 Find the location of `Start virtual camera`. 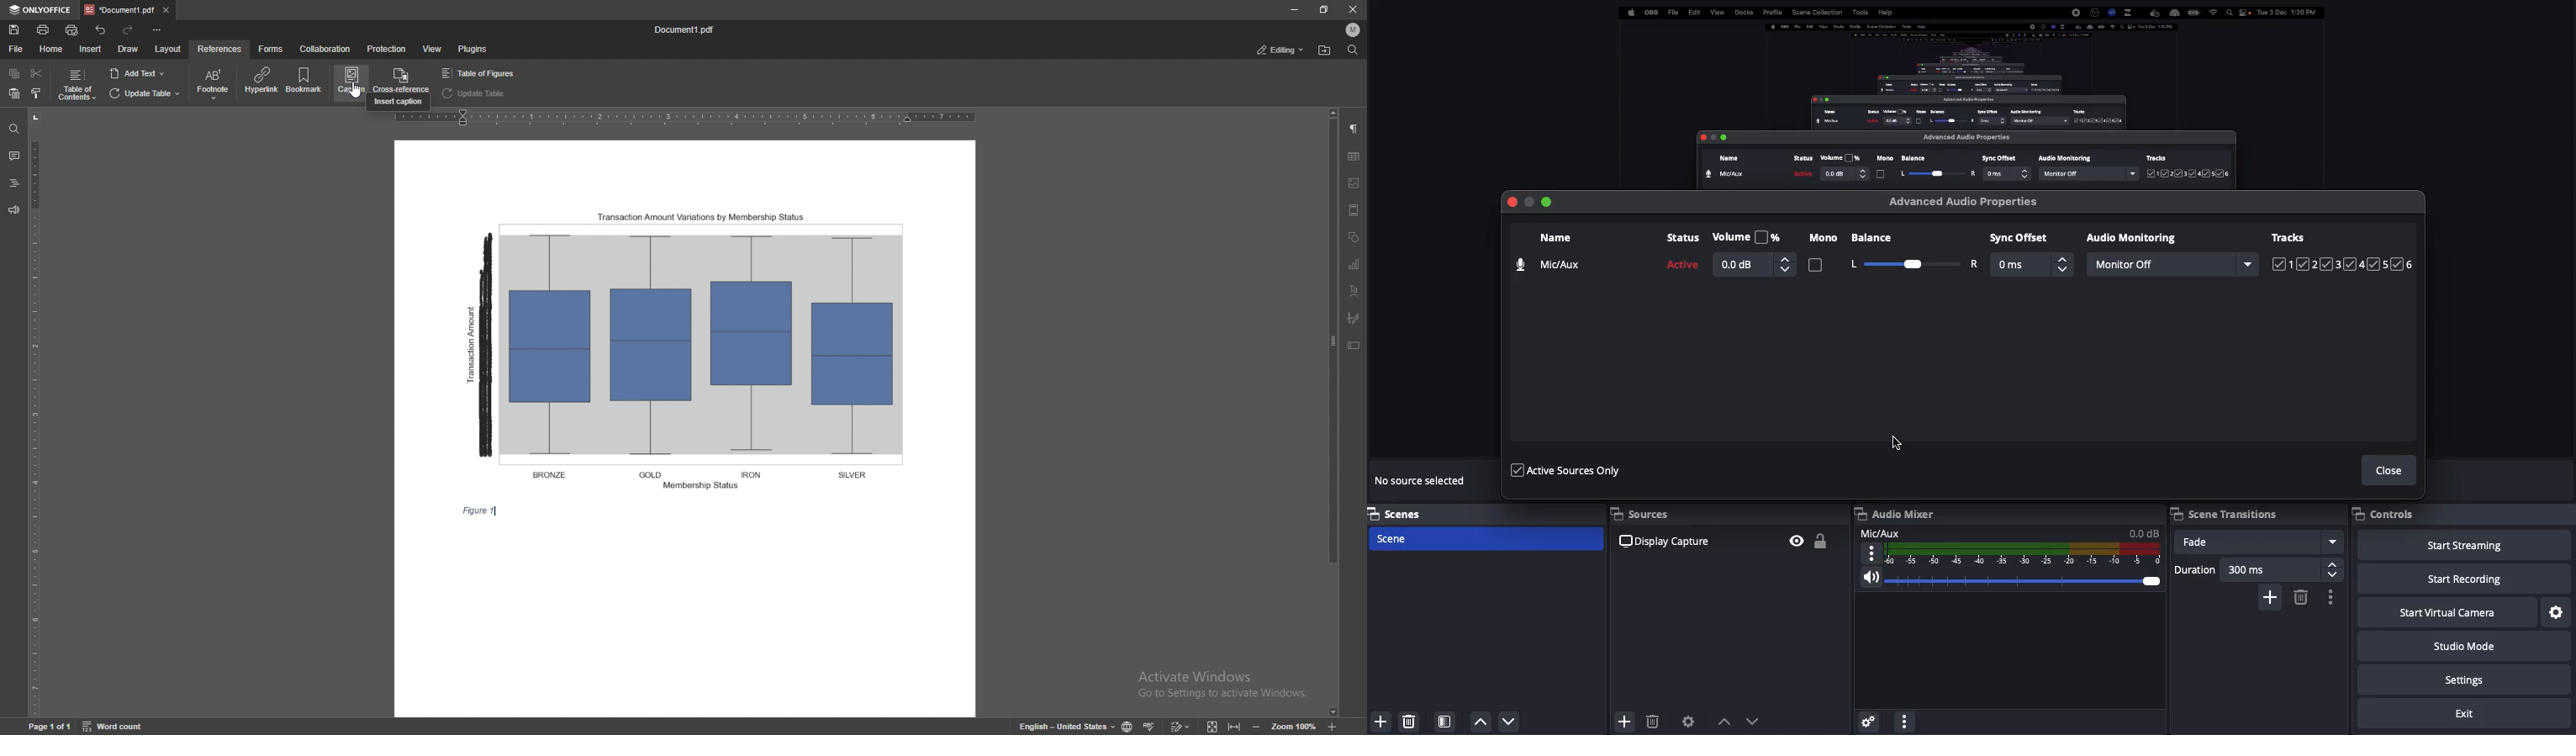

Start virtual camera is located at coordinates (2449, 611).